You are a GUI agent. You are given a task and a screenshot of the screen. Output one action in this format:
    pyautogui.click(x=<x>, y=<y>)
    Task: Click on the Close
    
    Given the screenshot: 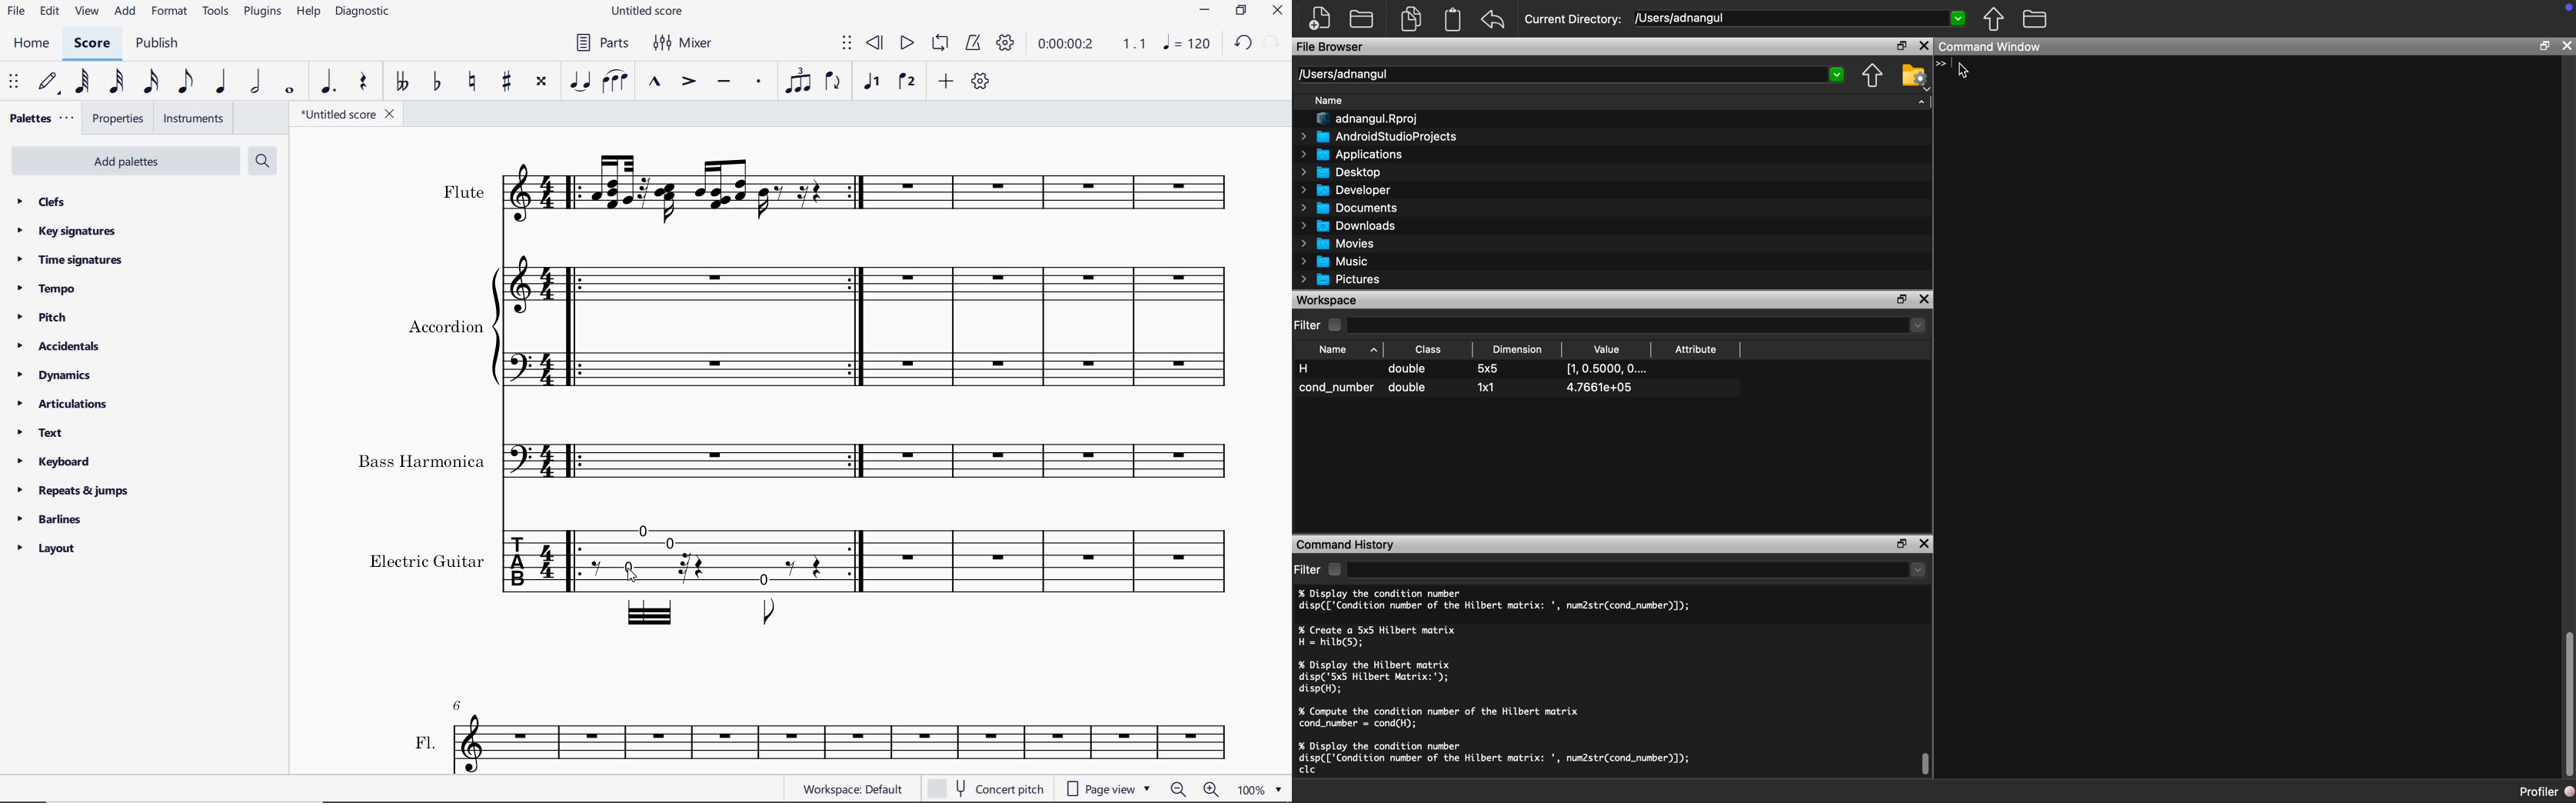 What is the action you would take?
    pyautogui.click(x=2567, y=46)
    